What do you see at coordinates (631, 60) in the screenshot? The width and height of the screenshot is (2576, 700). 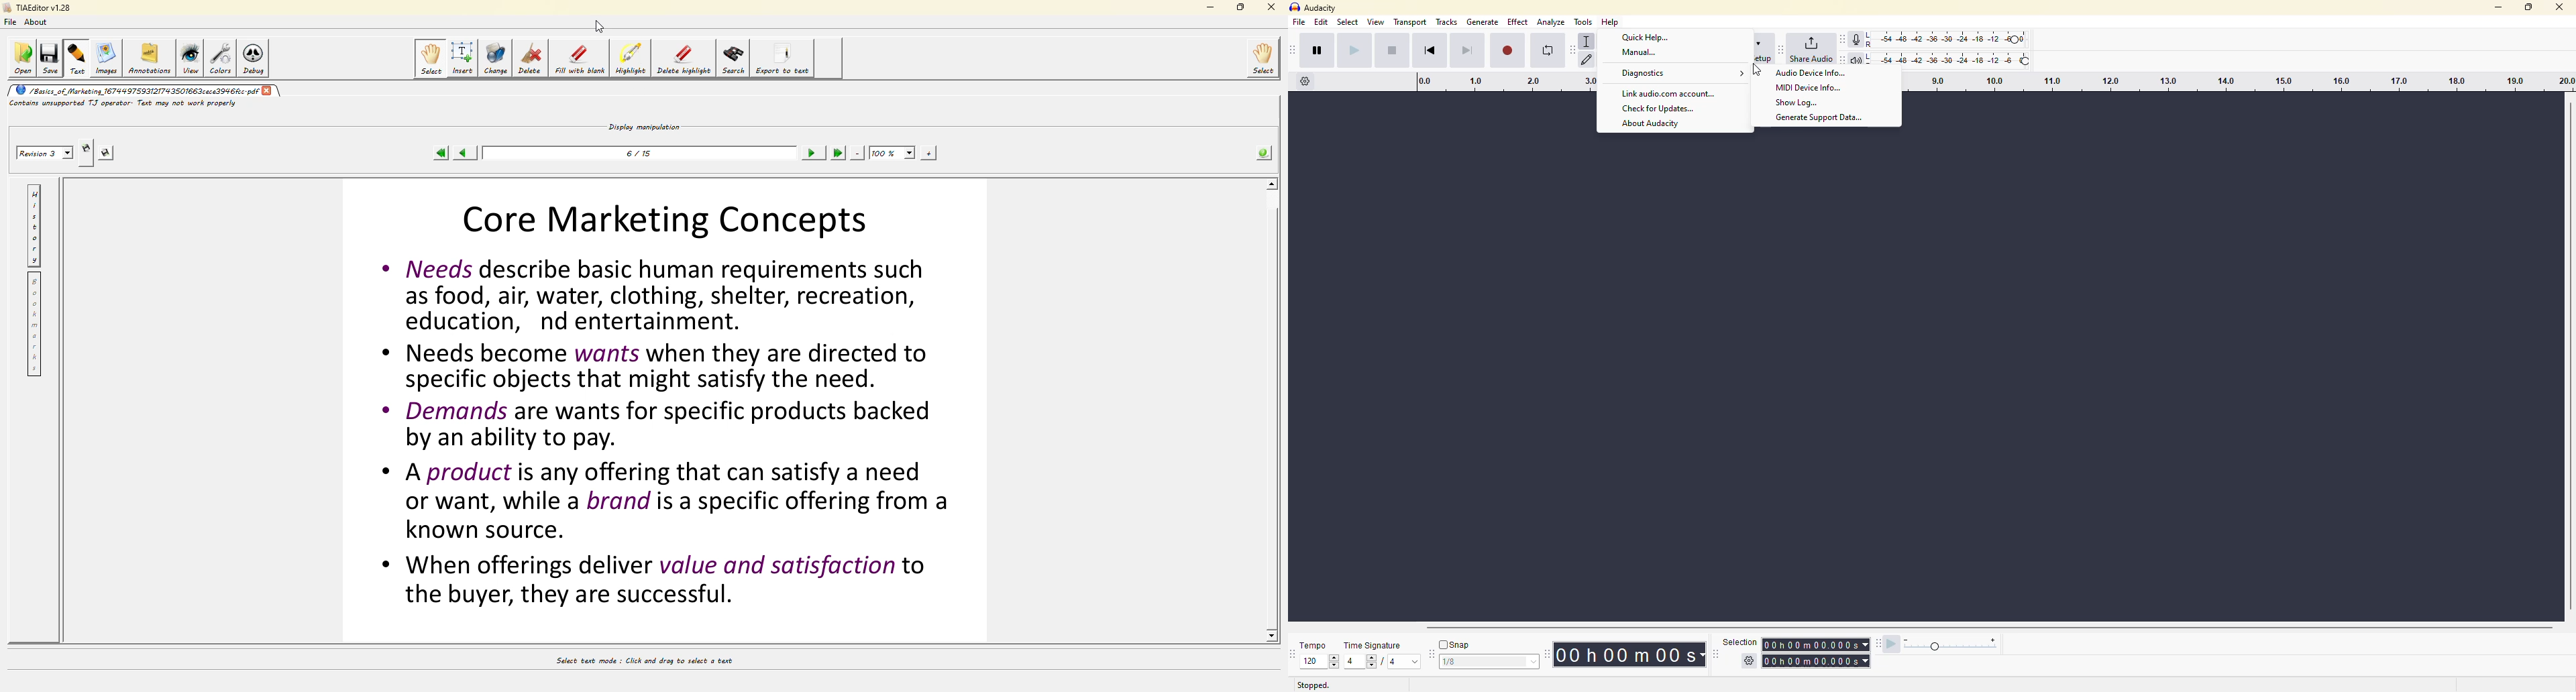 I see `highlight` at bounding box center [631, 60].